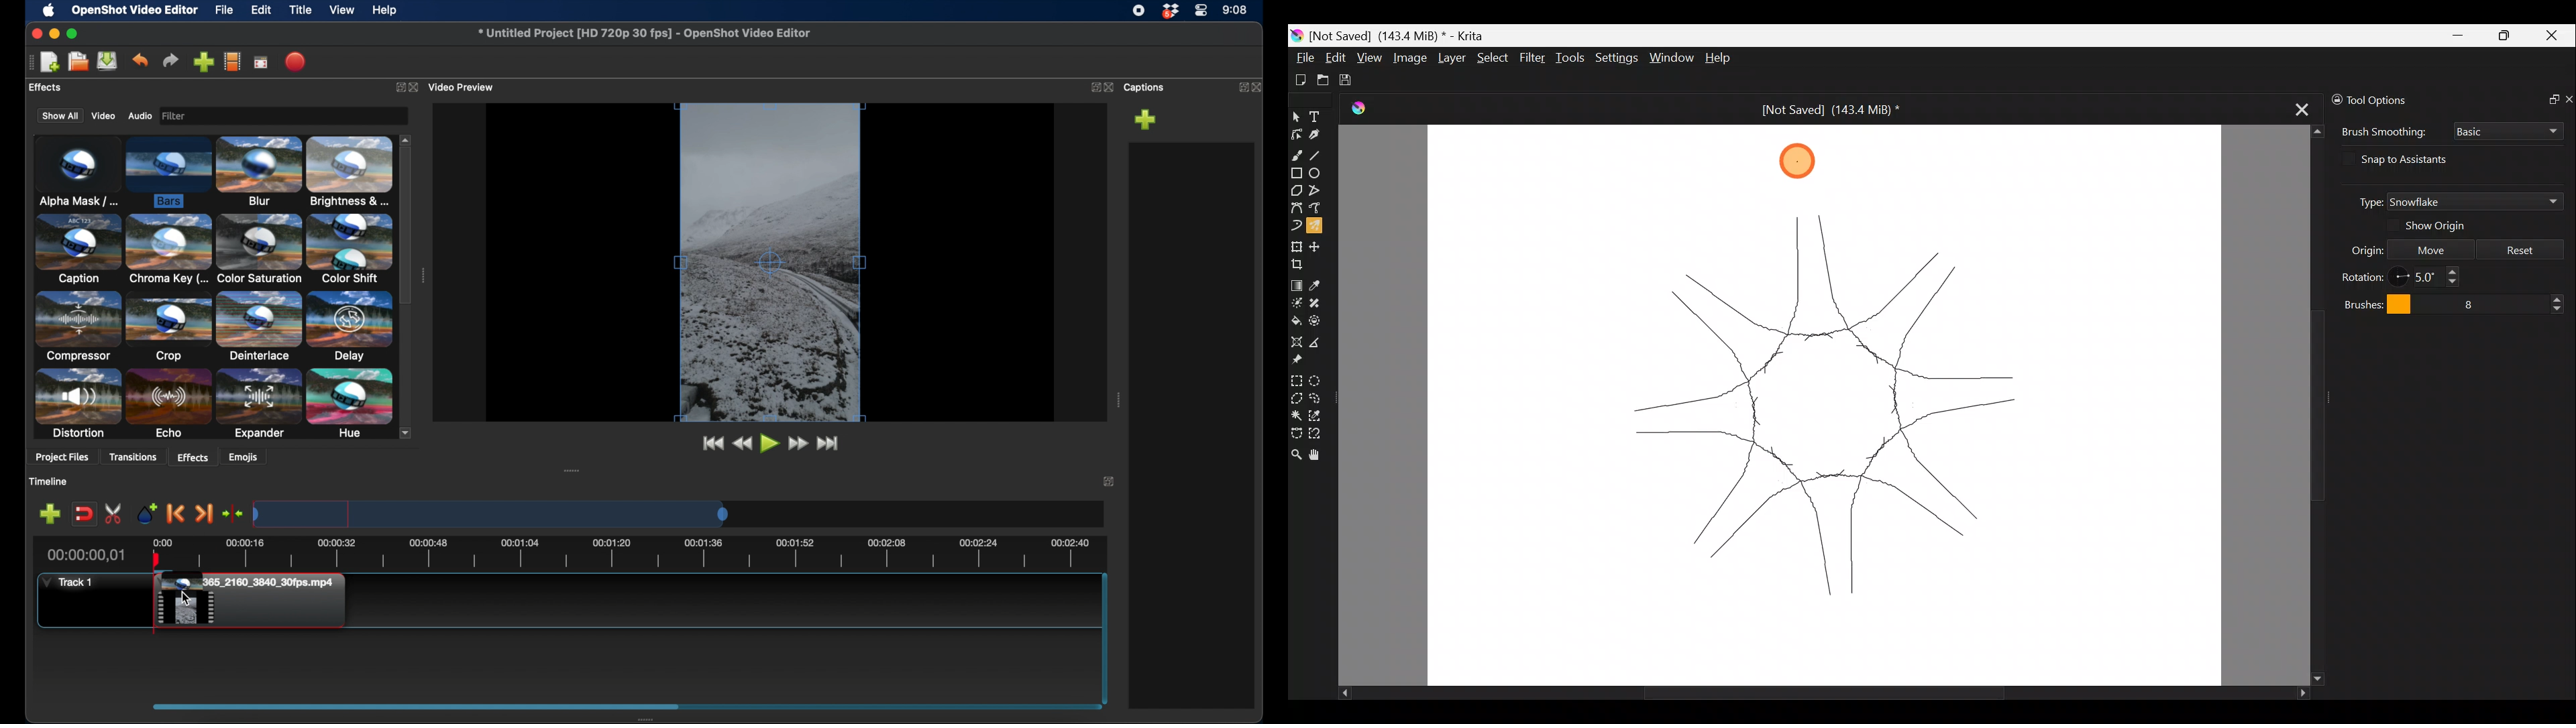 This screenshot has width=2576, height=728. What do you see at coordinates (1296, 379) in the screenshot?
I see `Rectangular selection tool` at bounding box center [1296, 379].